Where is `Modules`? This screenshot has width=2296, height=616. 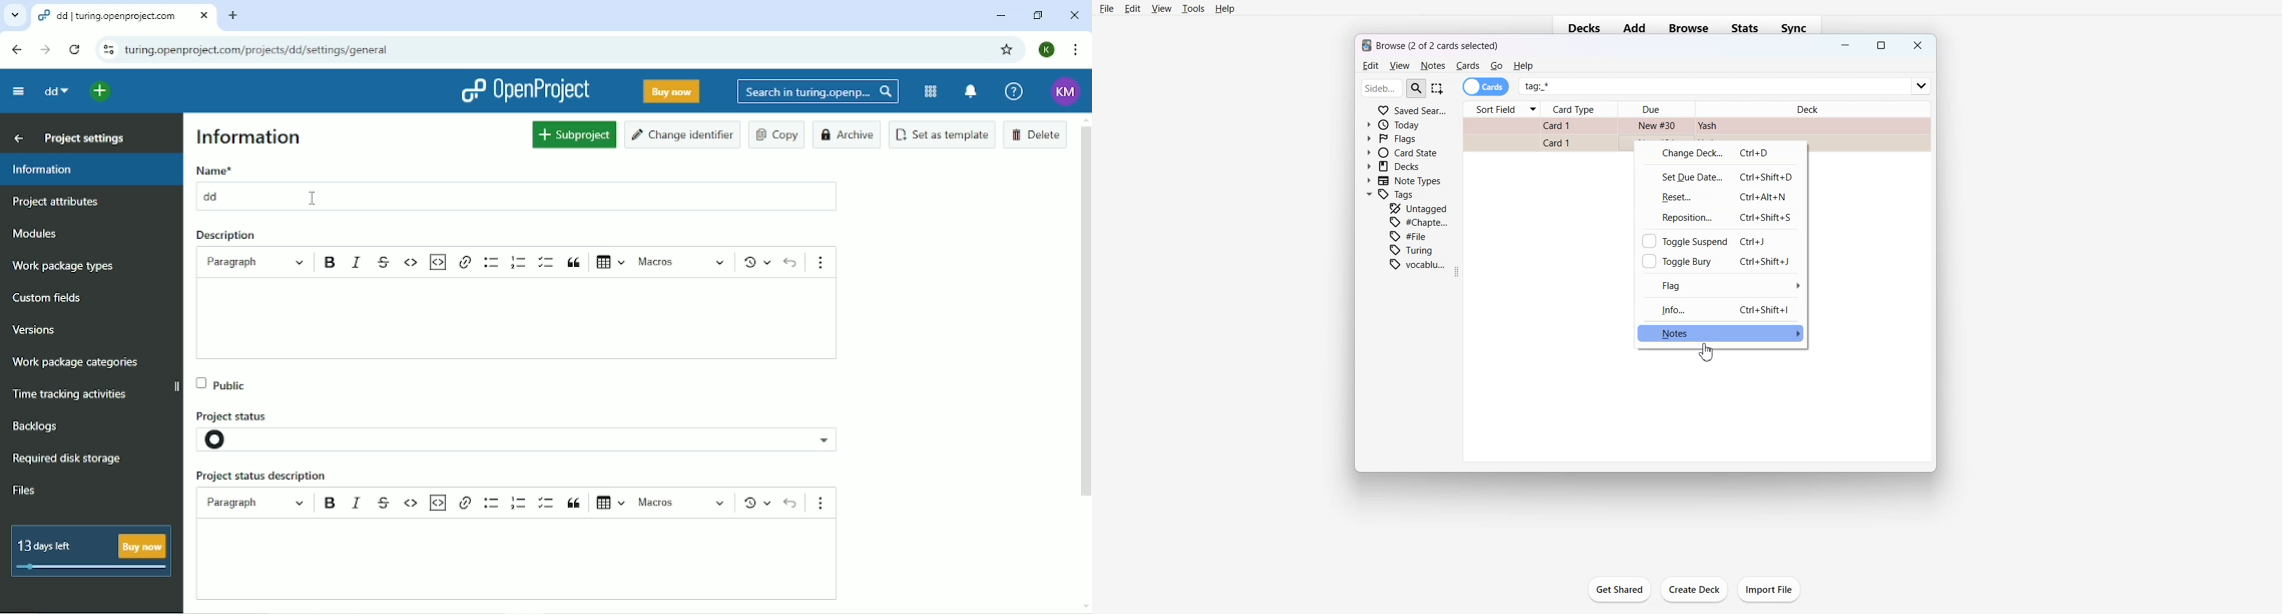 Modules is located at coordinates (33, 233).